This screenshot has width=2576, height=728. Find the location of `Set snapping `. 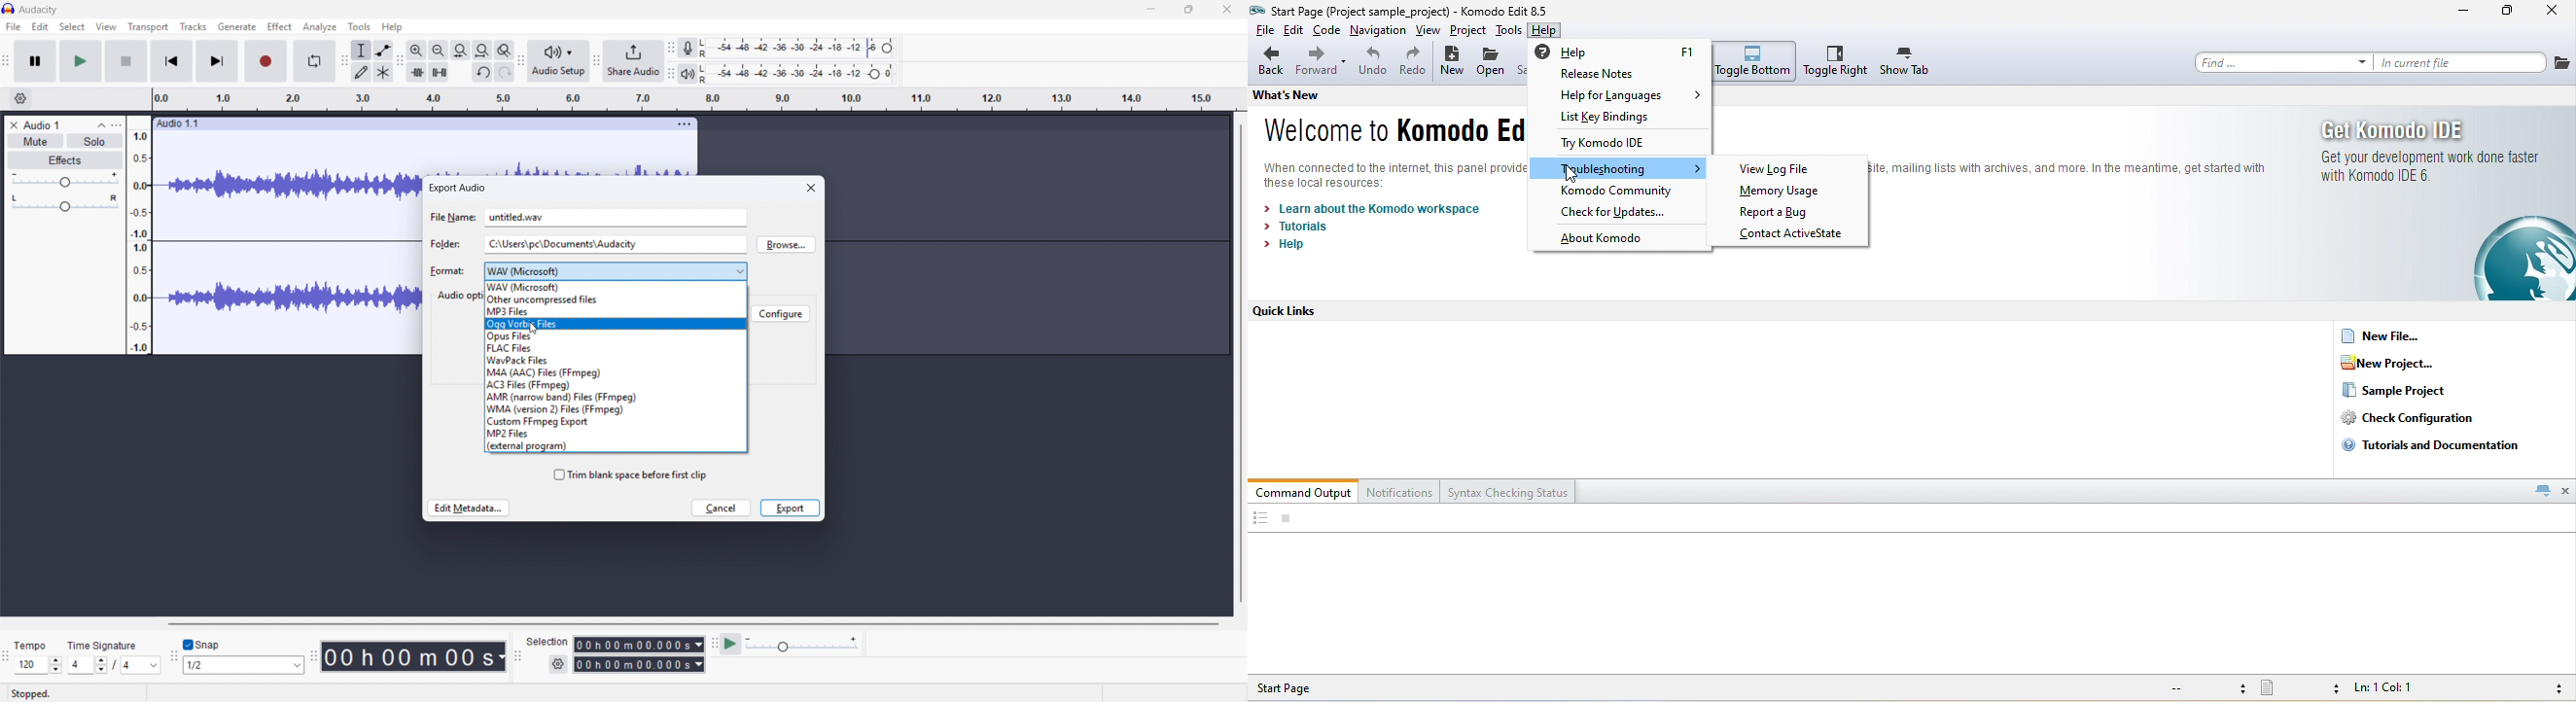

Set snapping  is located at coordinates (243, 665).